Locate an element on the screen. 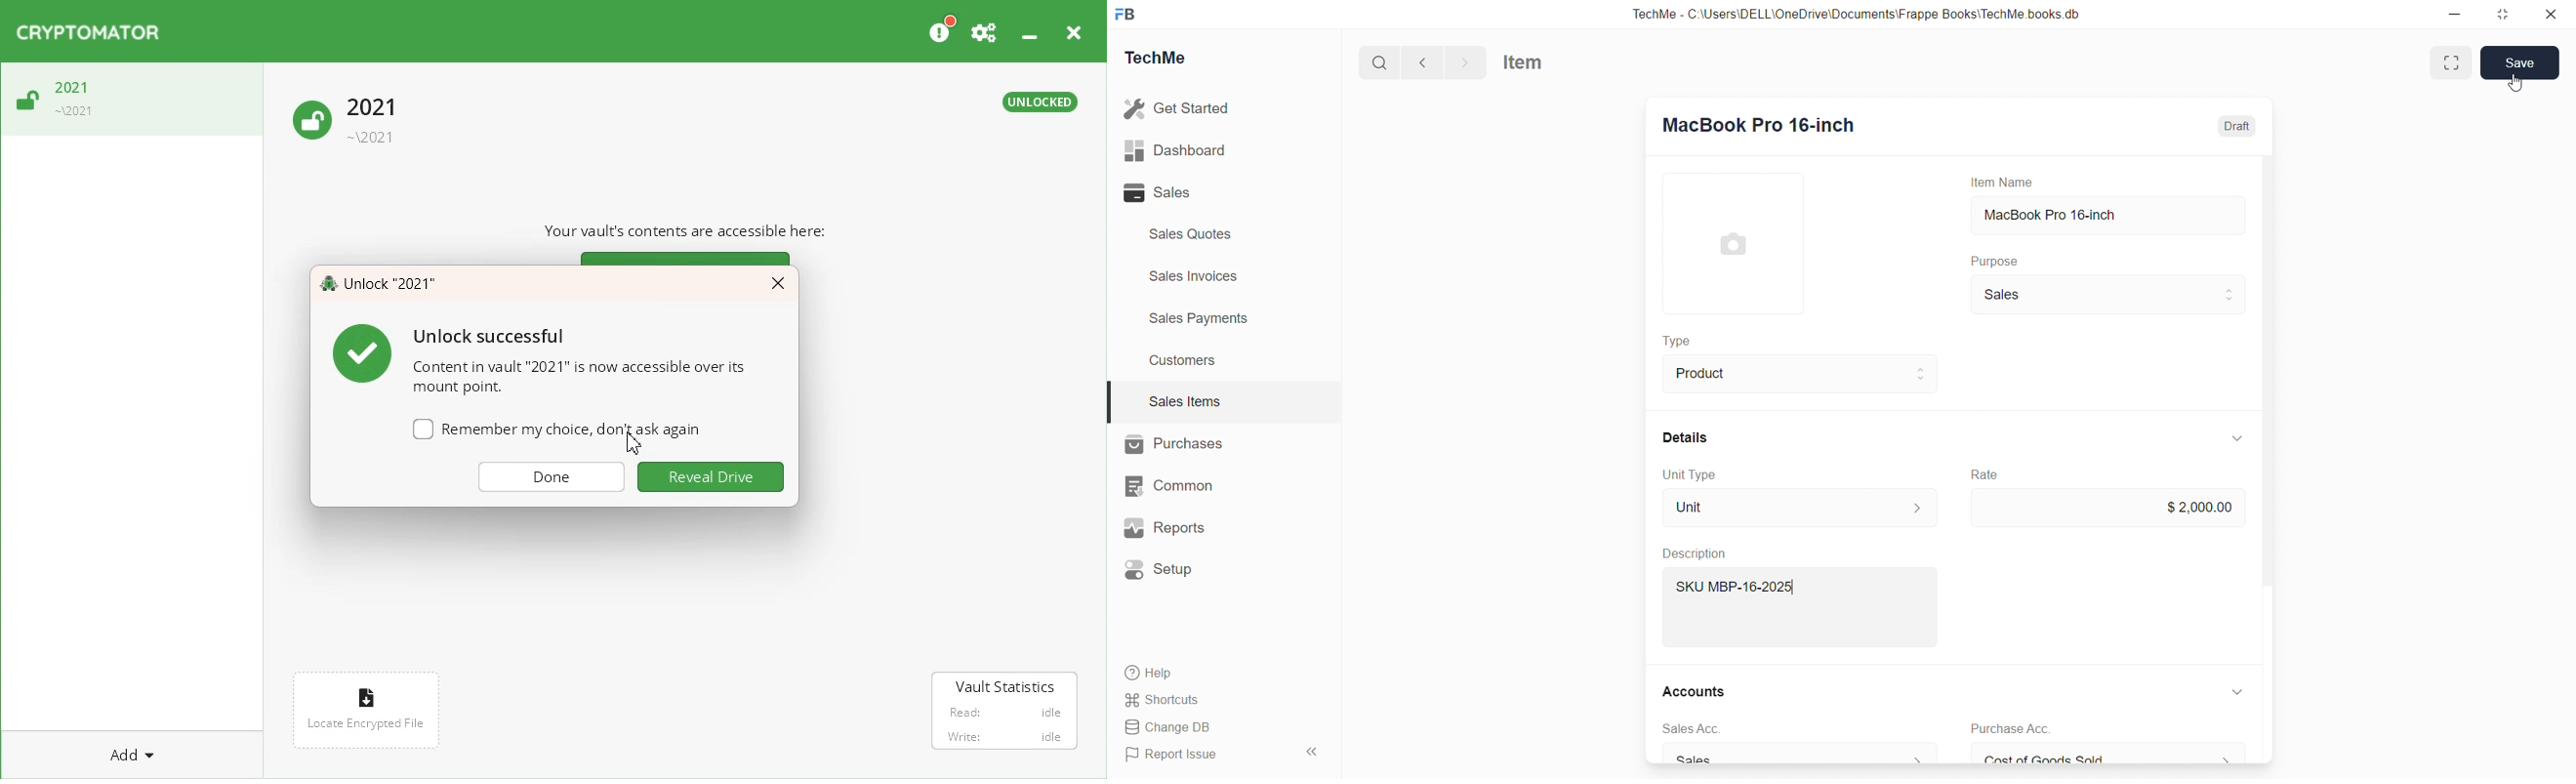 This screenshot has width=2576, height=784. Change DB is located at coordinates (1169, 727).